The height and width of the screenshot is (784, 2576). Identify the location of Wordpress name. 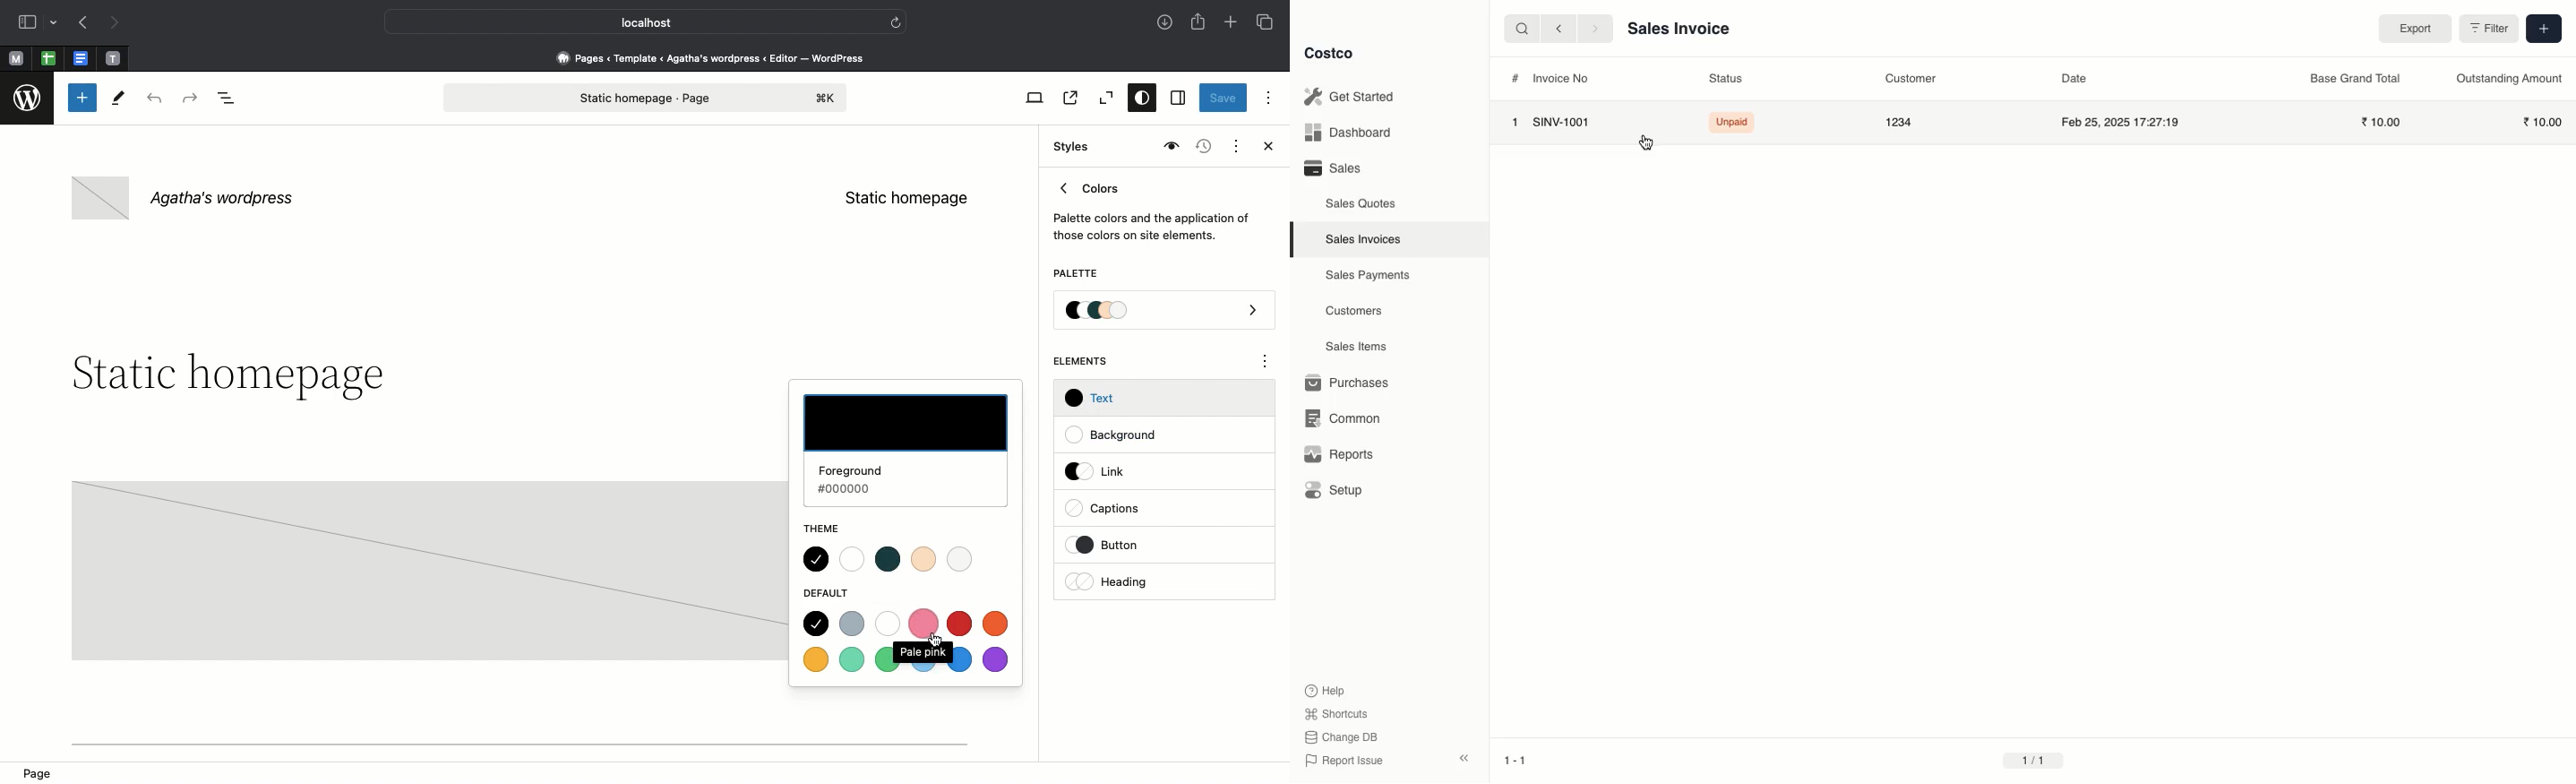
(186, 199).